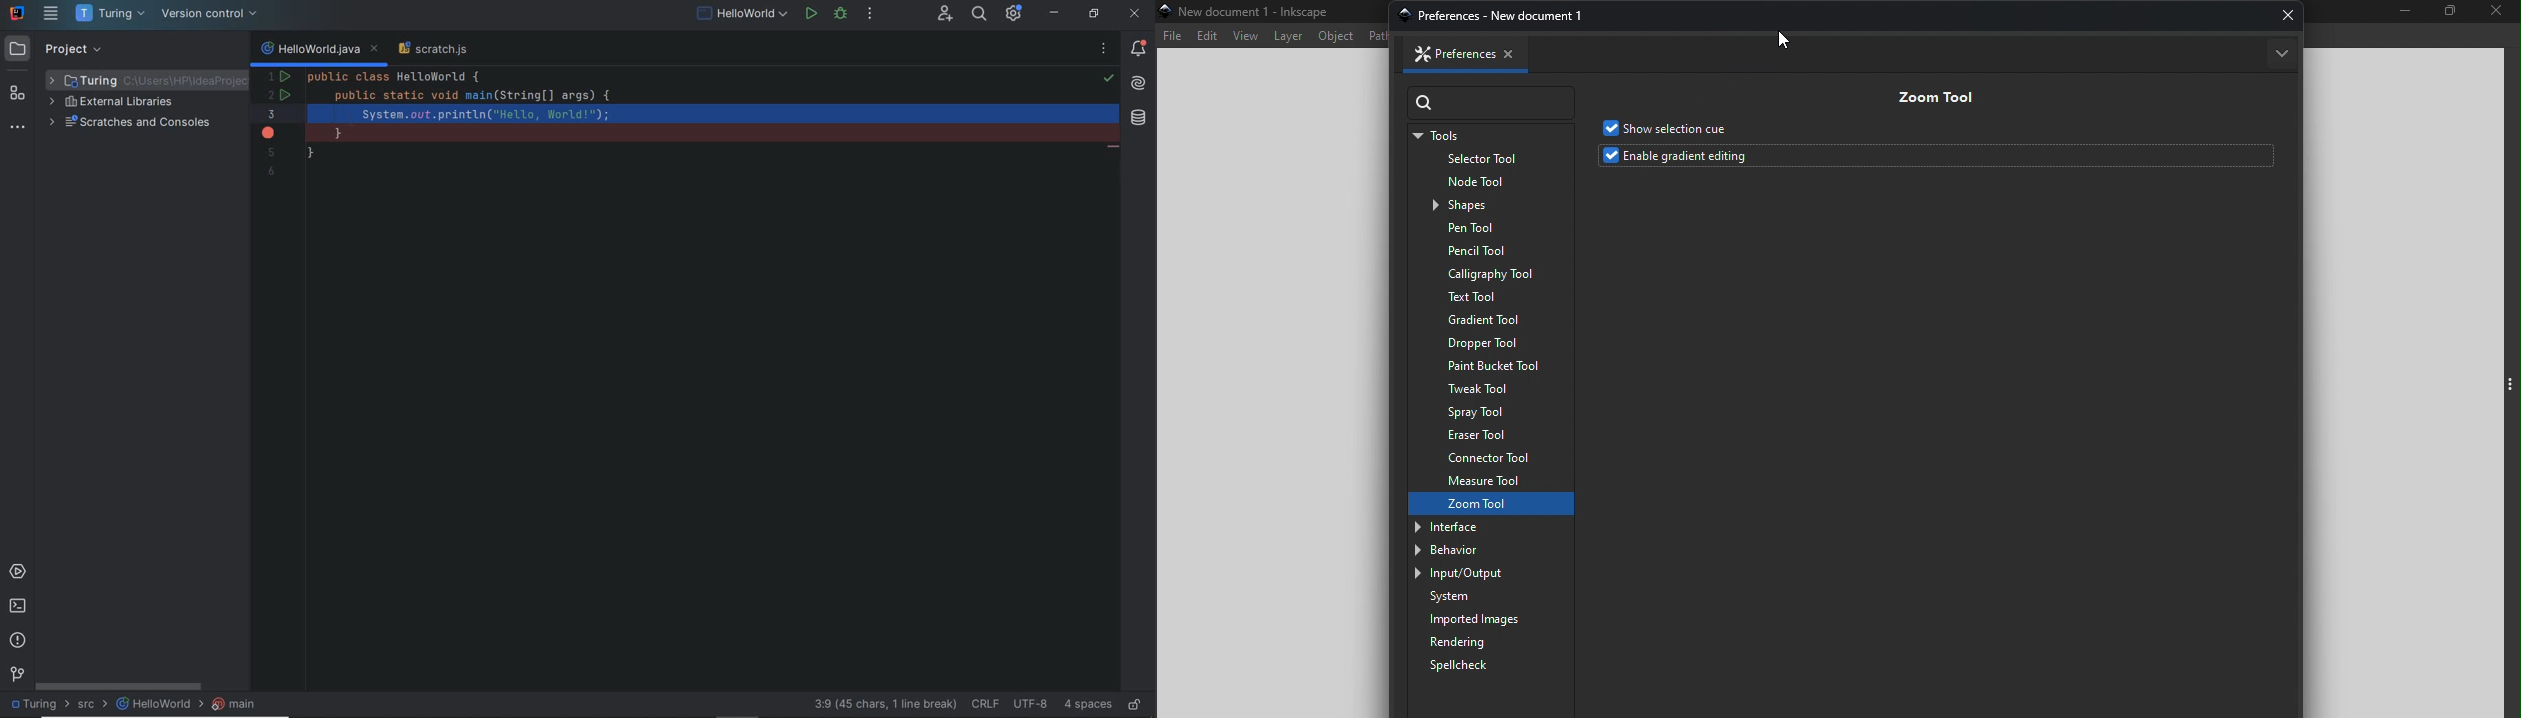  What do you see at coordinates (1461, 526) in the screenshot?
I see `Interface` at bounding box center [1461, 526].